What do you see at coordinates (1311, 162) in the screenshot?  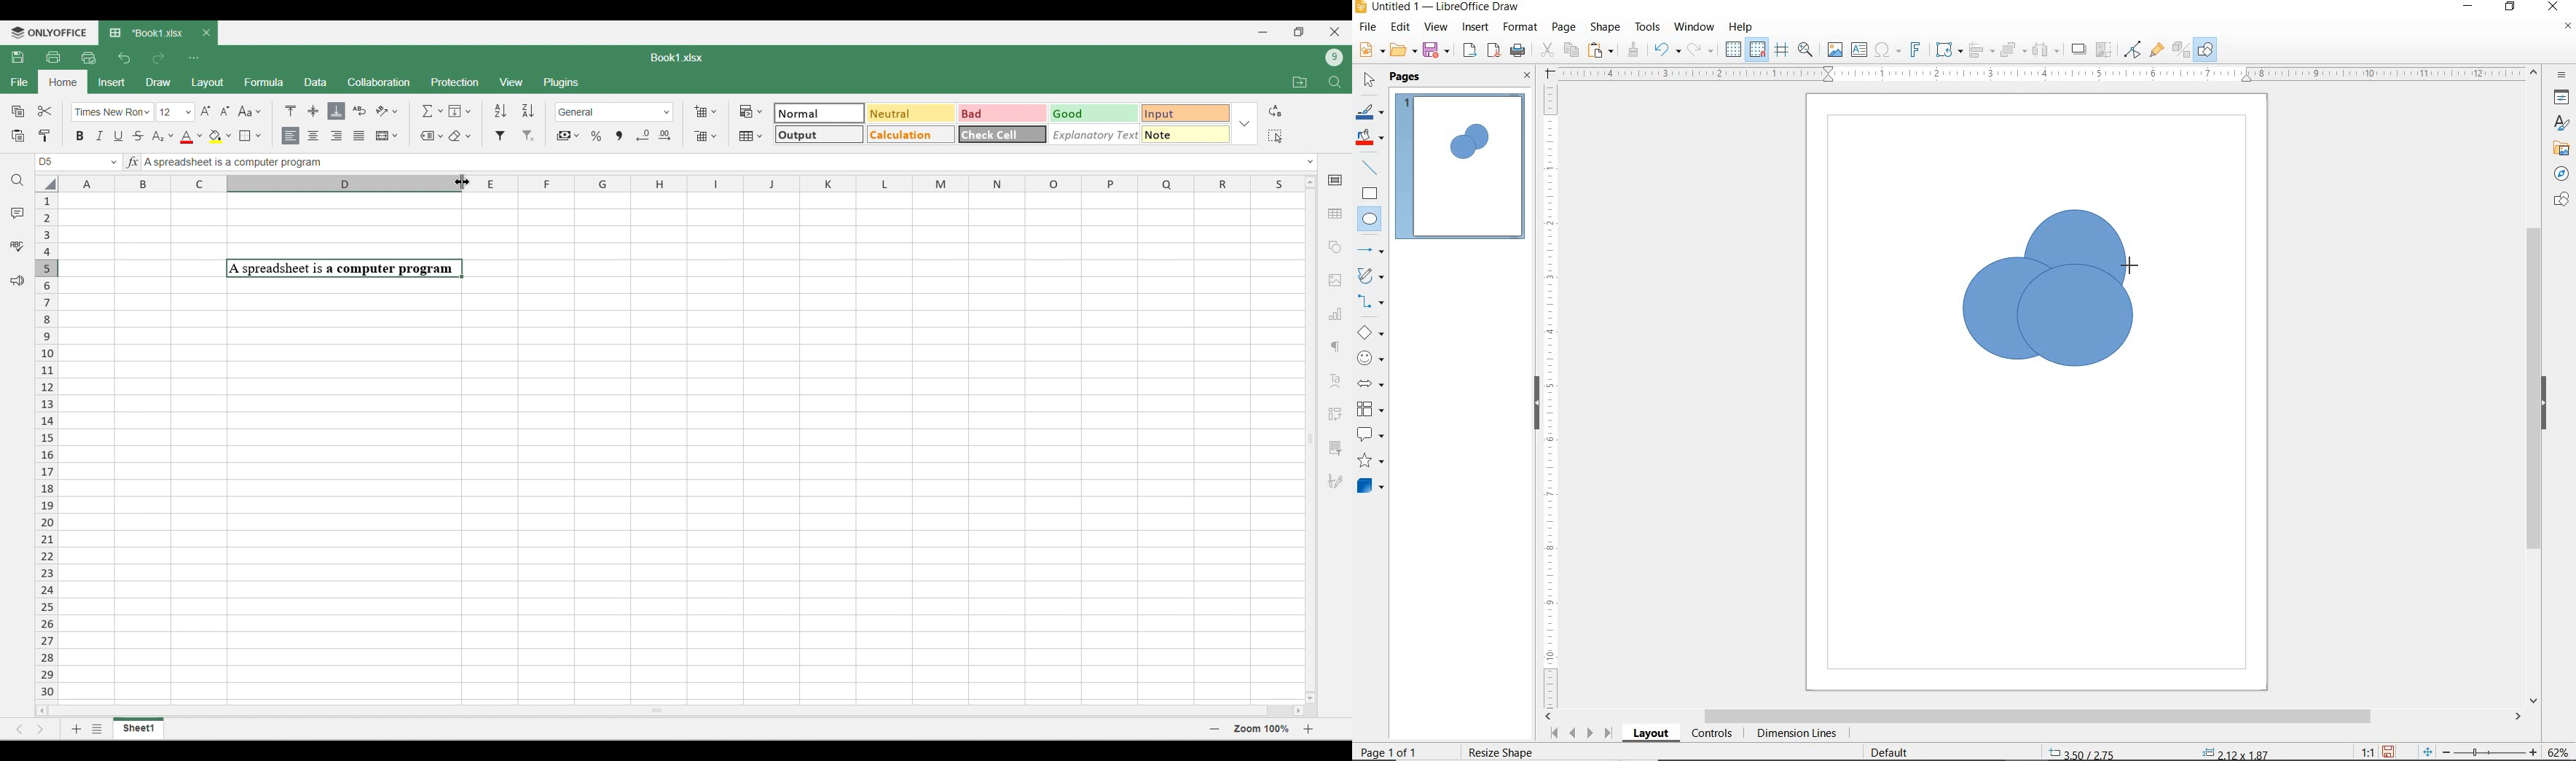 I see `Expand type space` at bounding box center [1311, 162].